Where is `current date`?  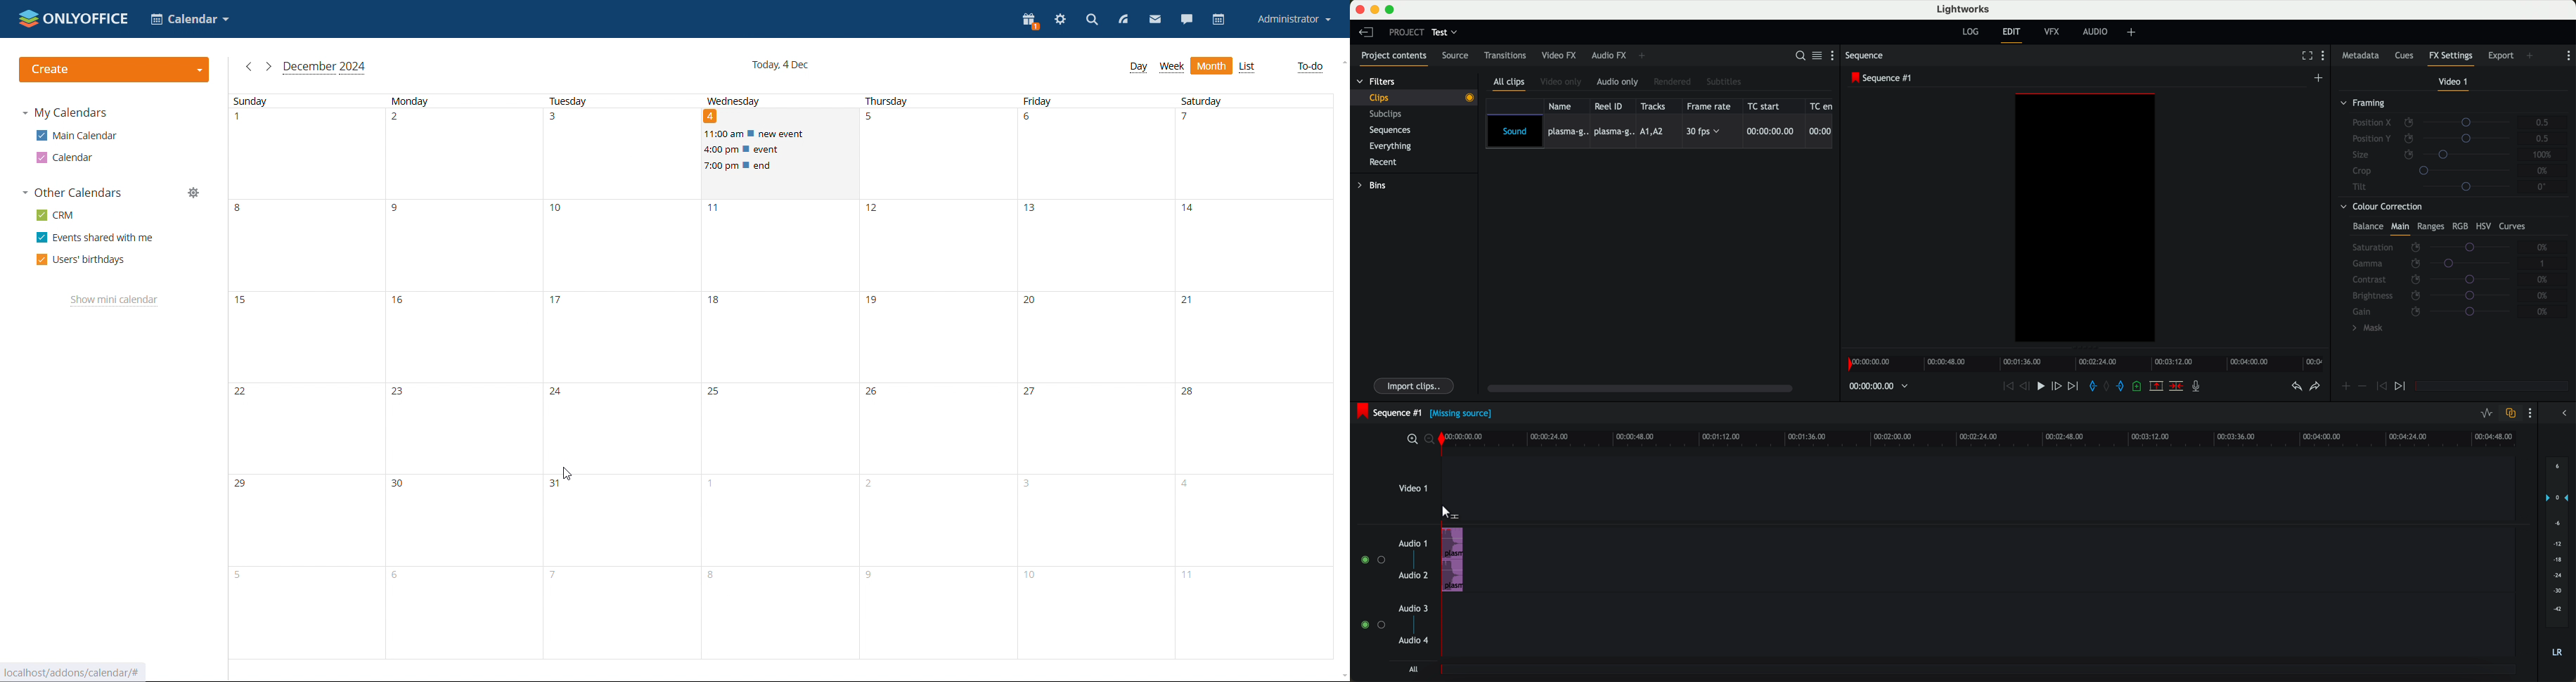 current date is located at coordinates (780, 66).